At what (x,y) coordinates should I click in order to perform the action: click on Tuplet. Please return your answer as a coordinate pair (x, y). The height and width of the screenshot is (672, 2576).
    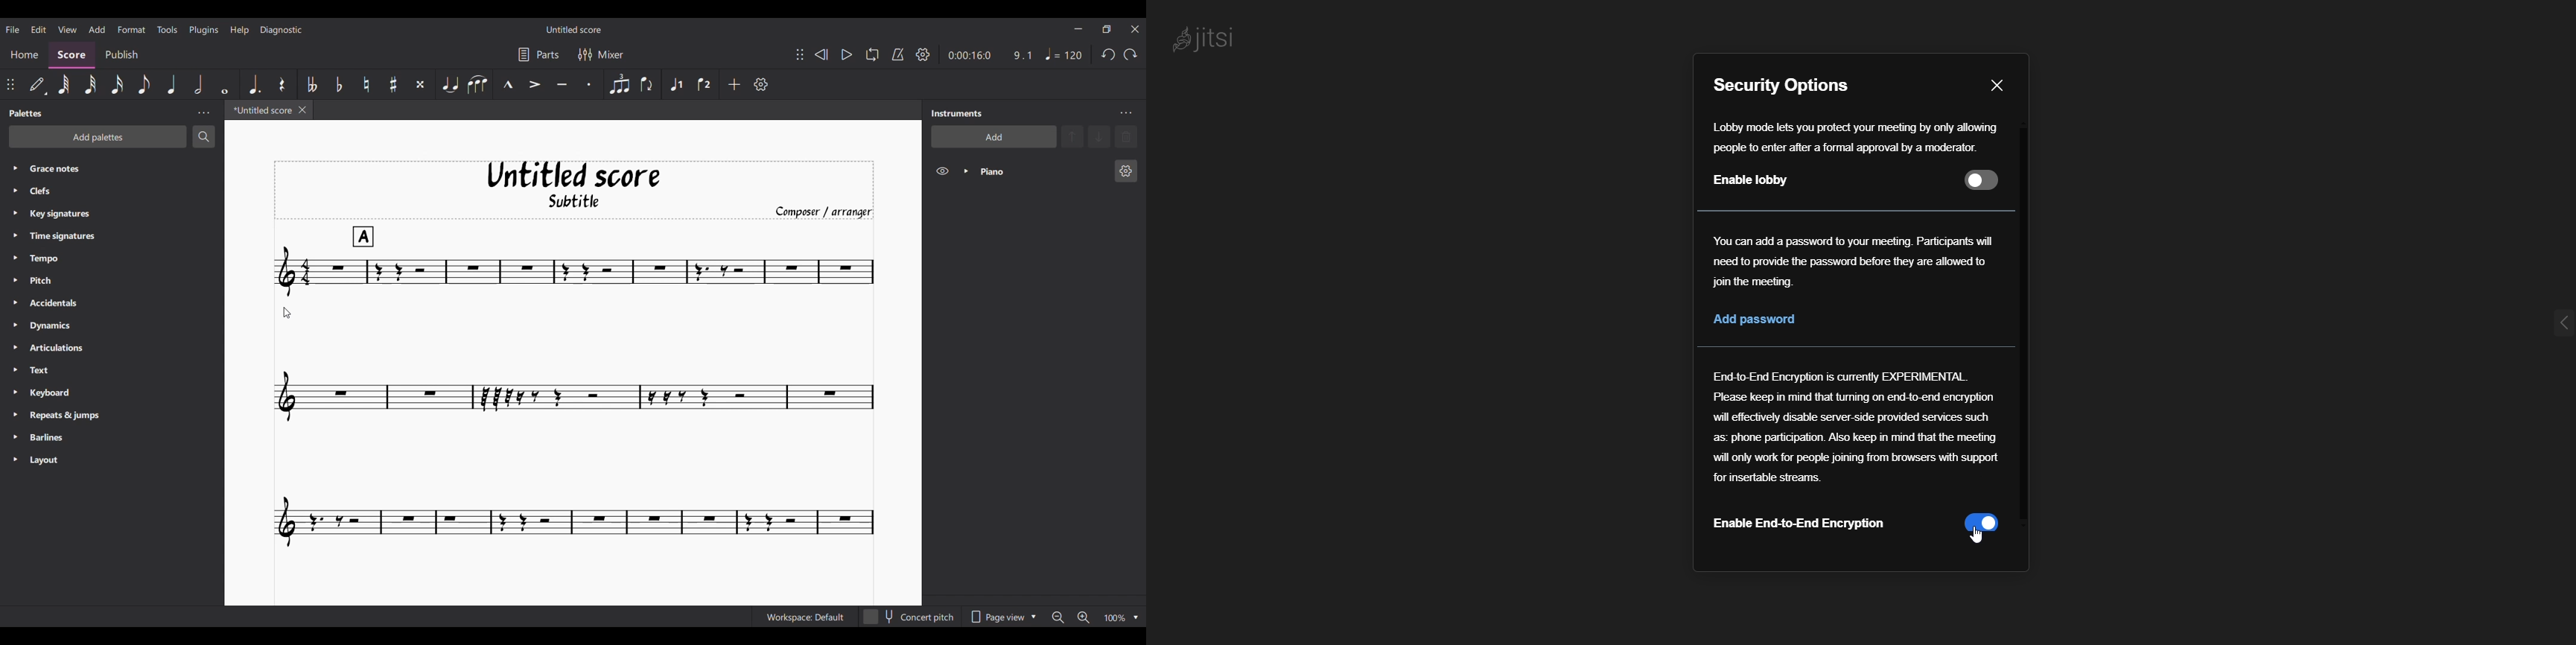
    Looking at the image, I should click on (620, 85).